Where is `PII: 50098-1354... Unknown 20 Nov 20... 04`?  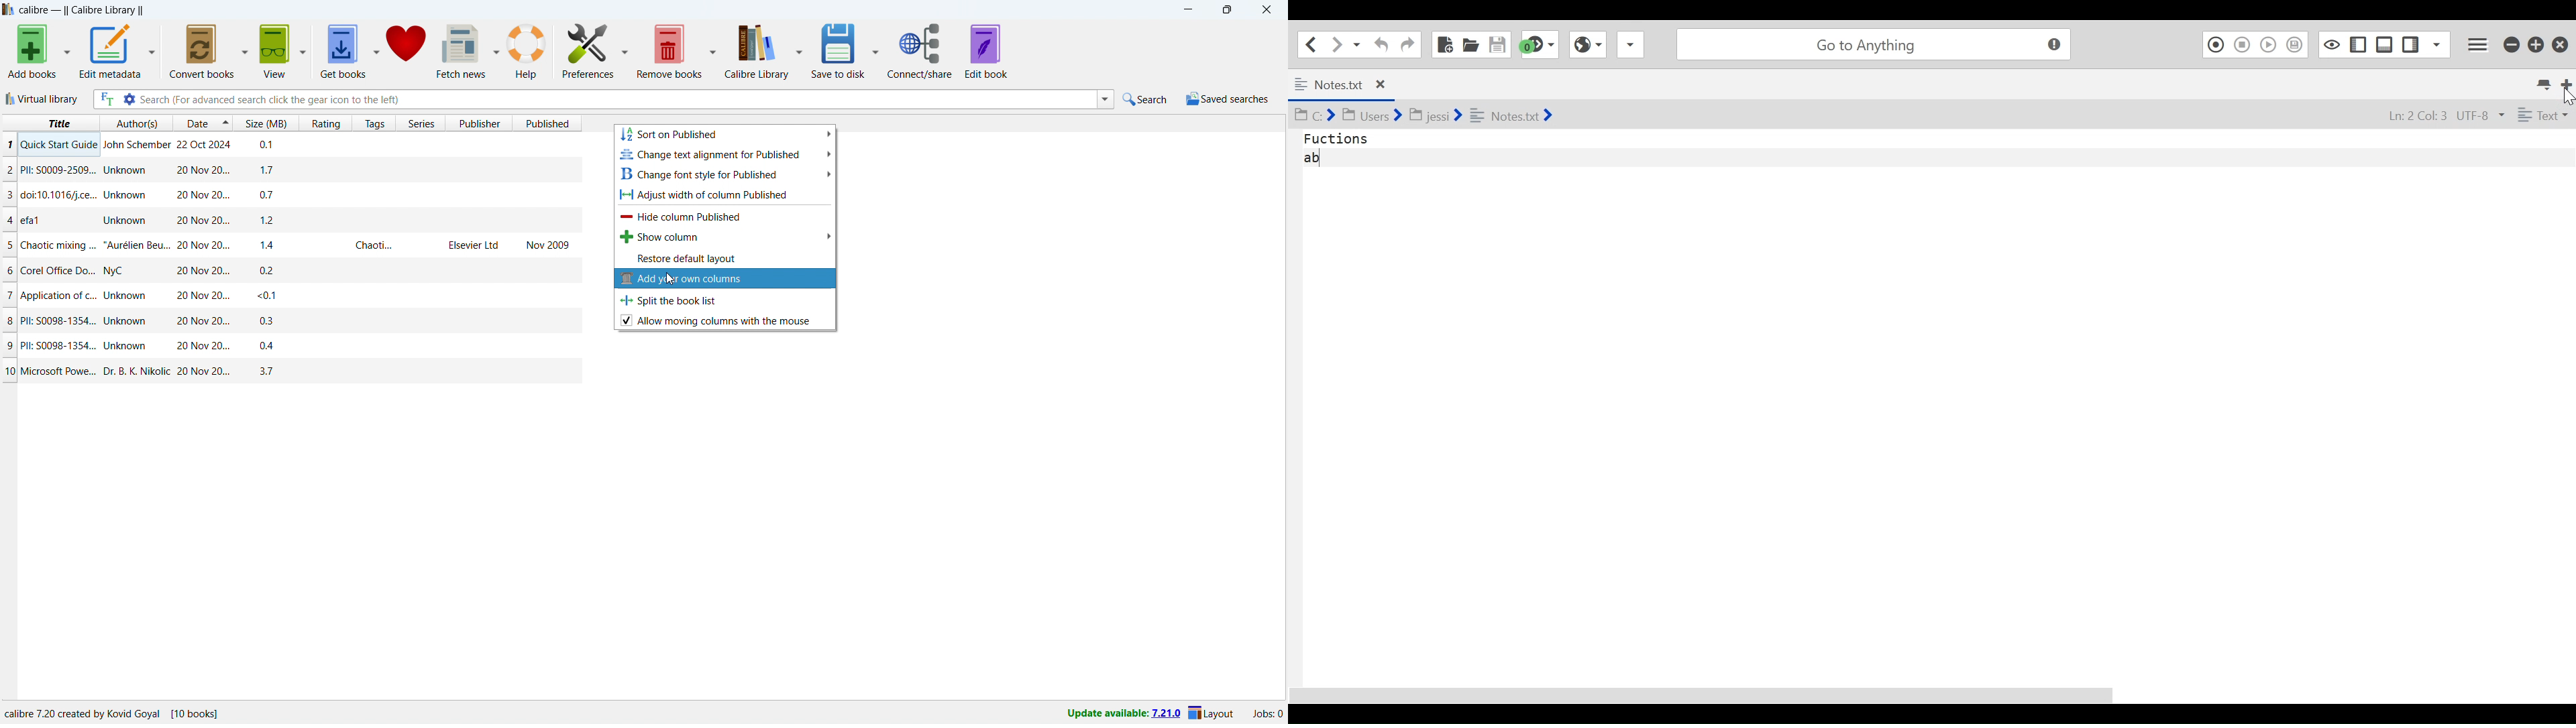
PII: 50098-1354... Unknown 20 Nov 20... 04 is located at coordinates (293, 345).